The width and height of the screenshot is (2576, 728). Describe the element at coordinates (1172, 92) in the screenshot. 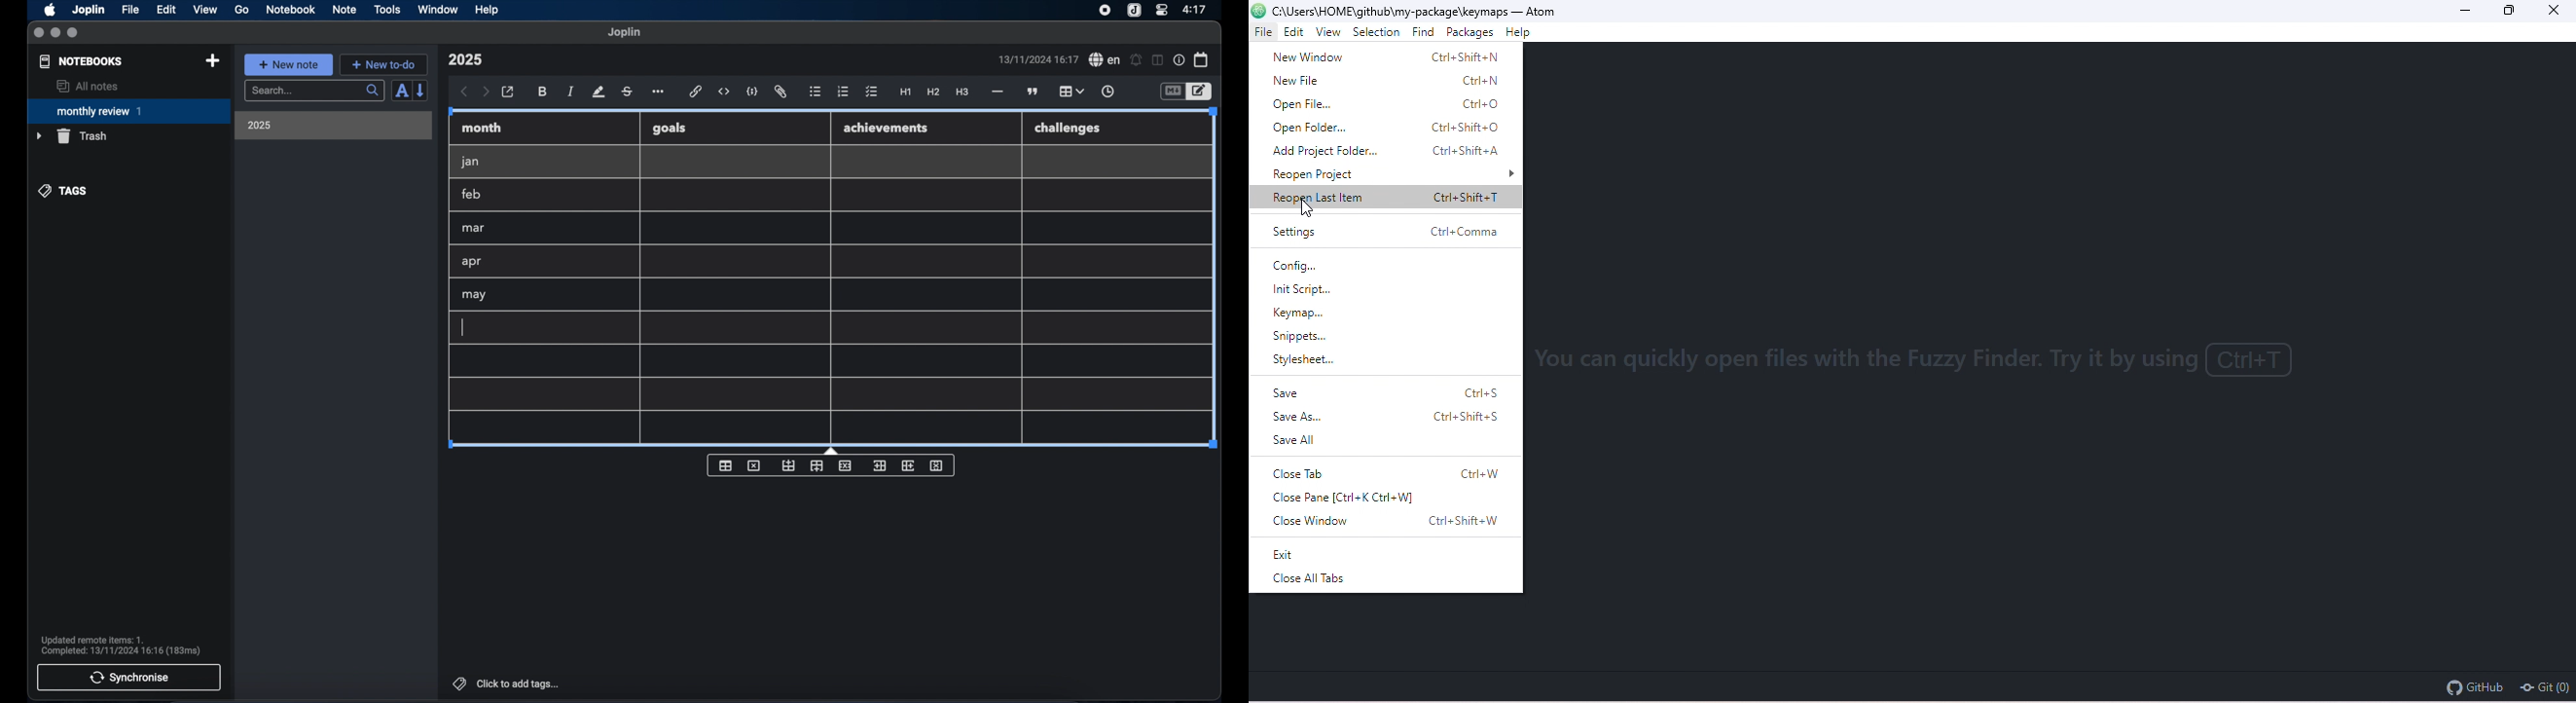

I see `toggle editor` at that location.